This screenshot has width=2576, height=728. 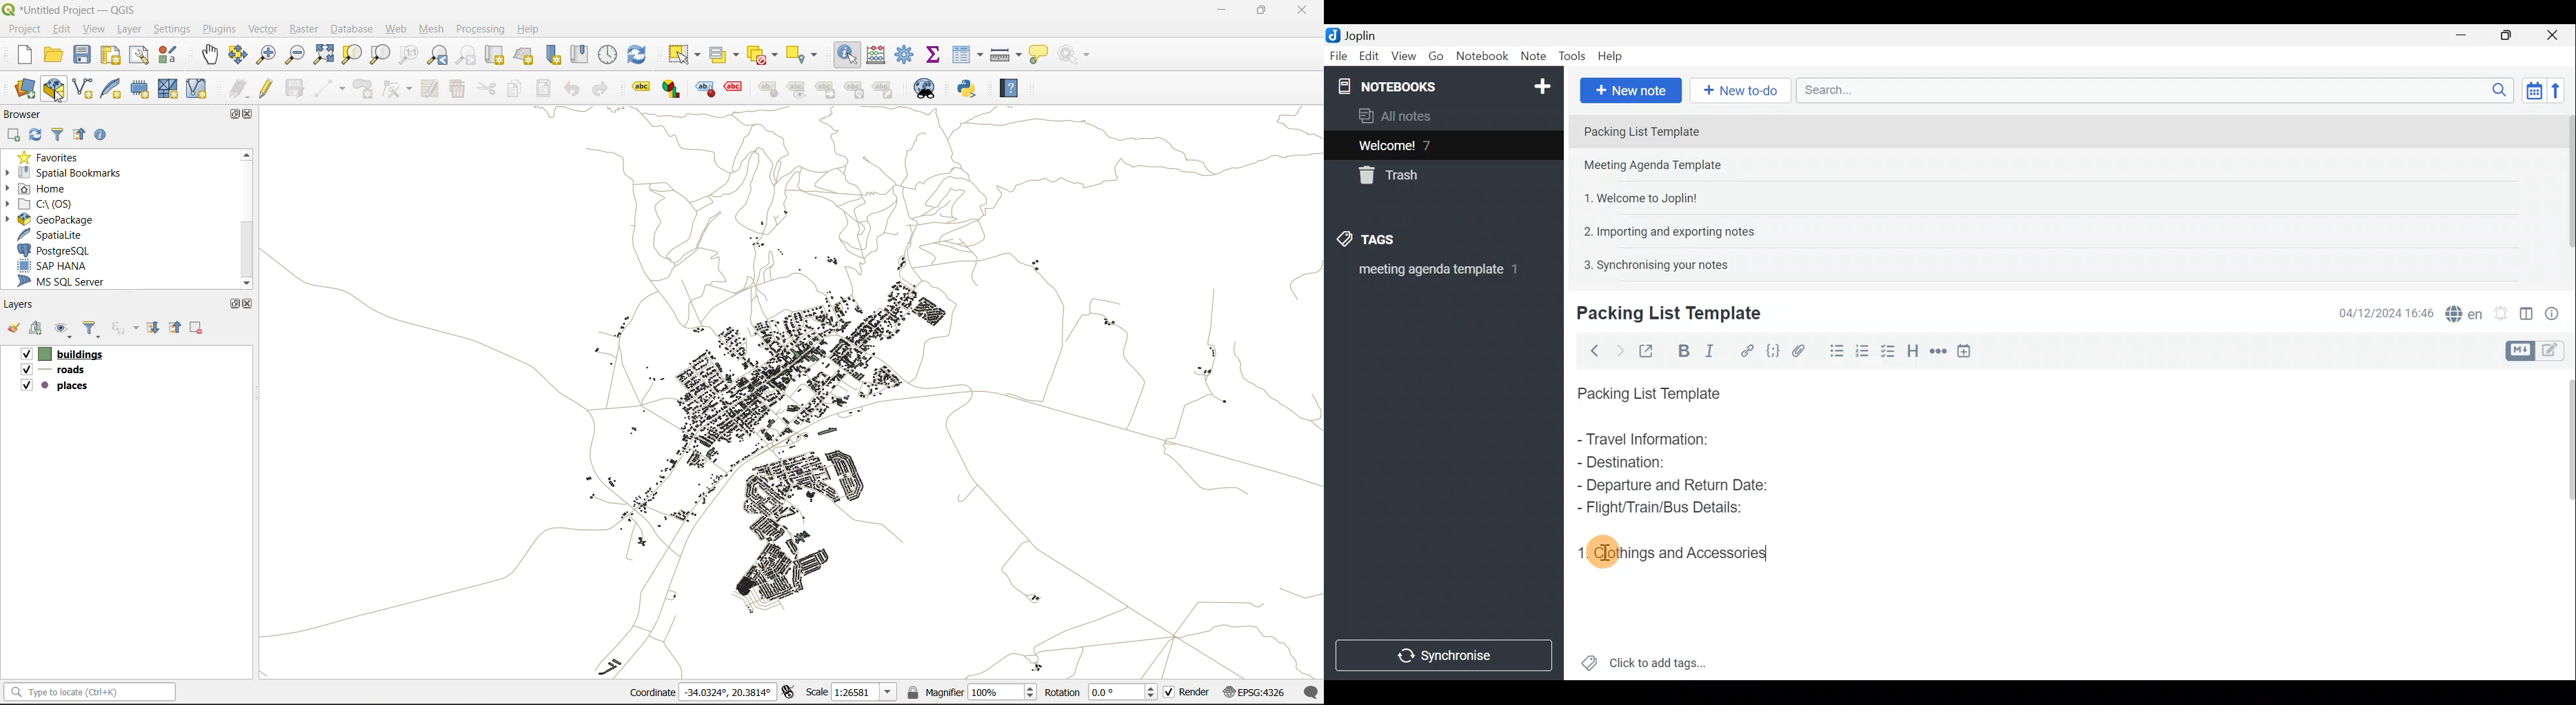 I want to click on Minimise, so click(x=2468, y=37).